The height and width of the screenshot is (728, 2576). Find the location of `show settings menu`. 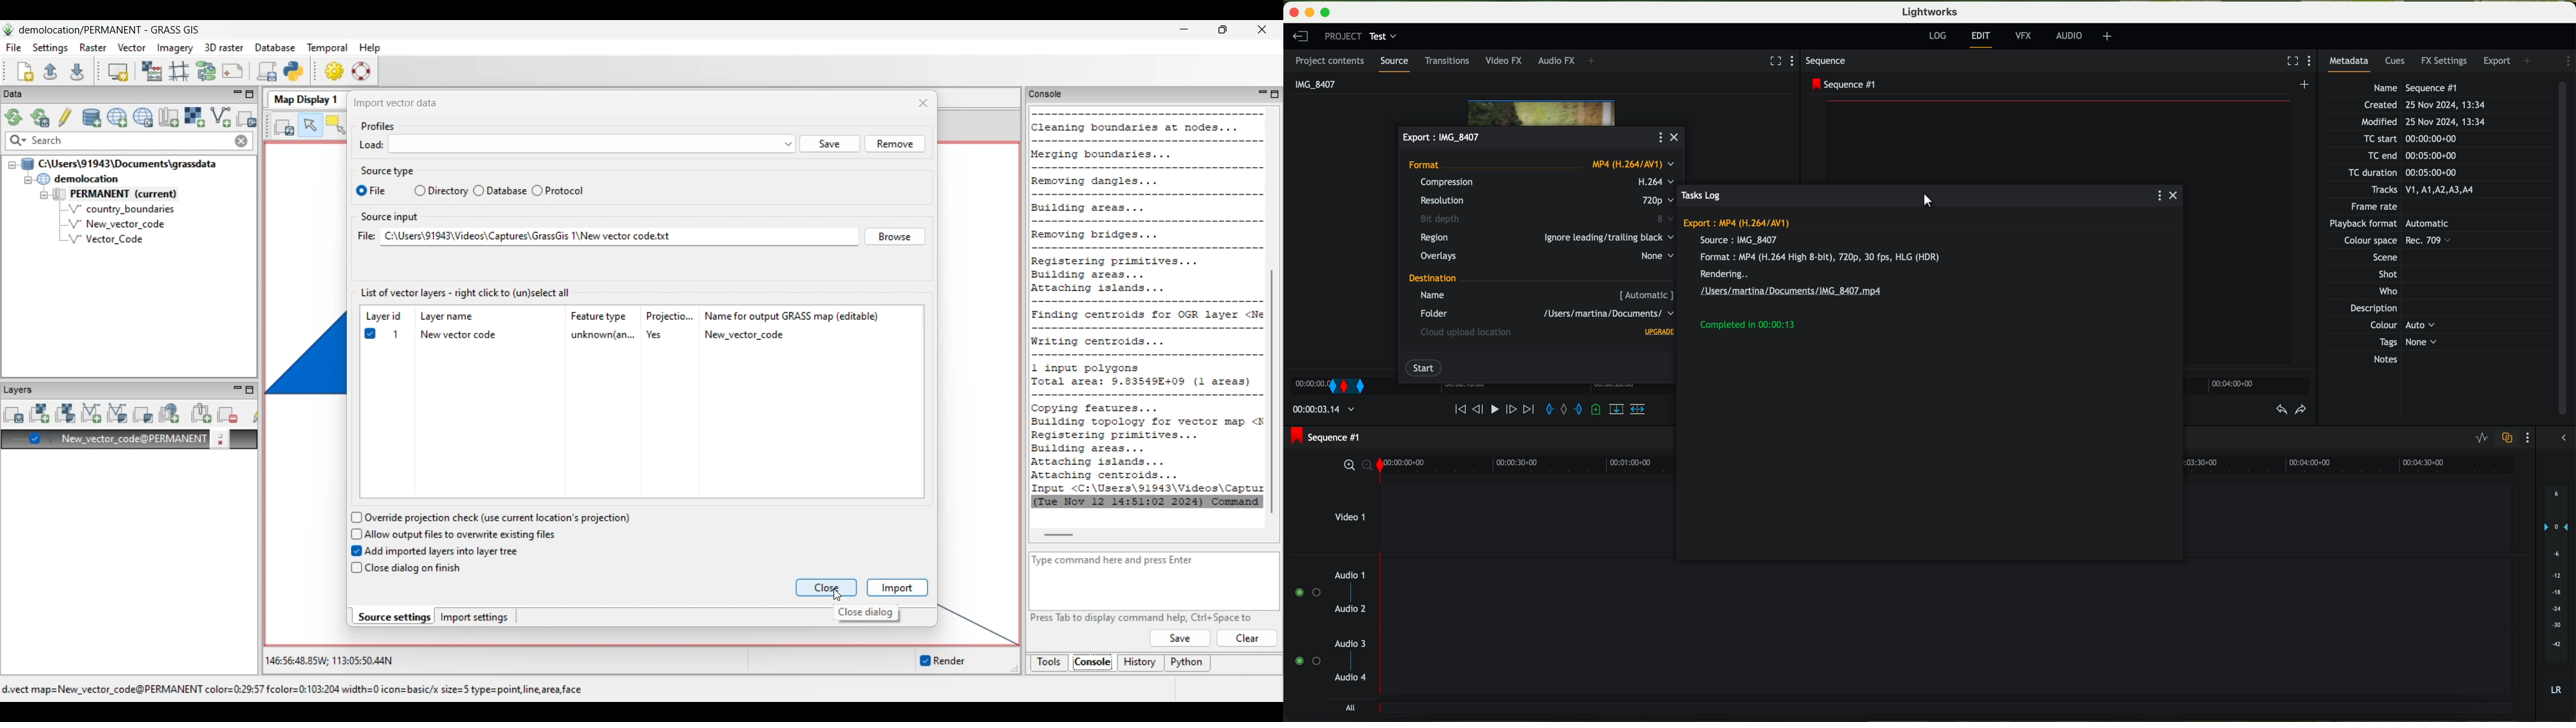

show settings menu is located at coordinates (2312, 62).